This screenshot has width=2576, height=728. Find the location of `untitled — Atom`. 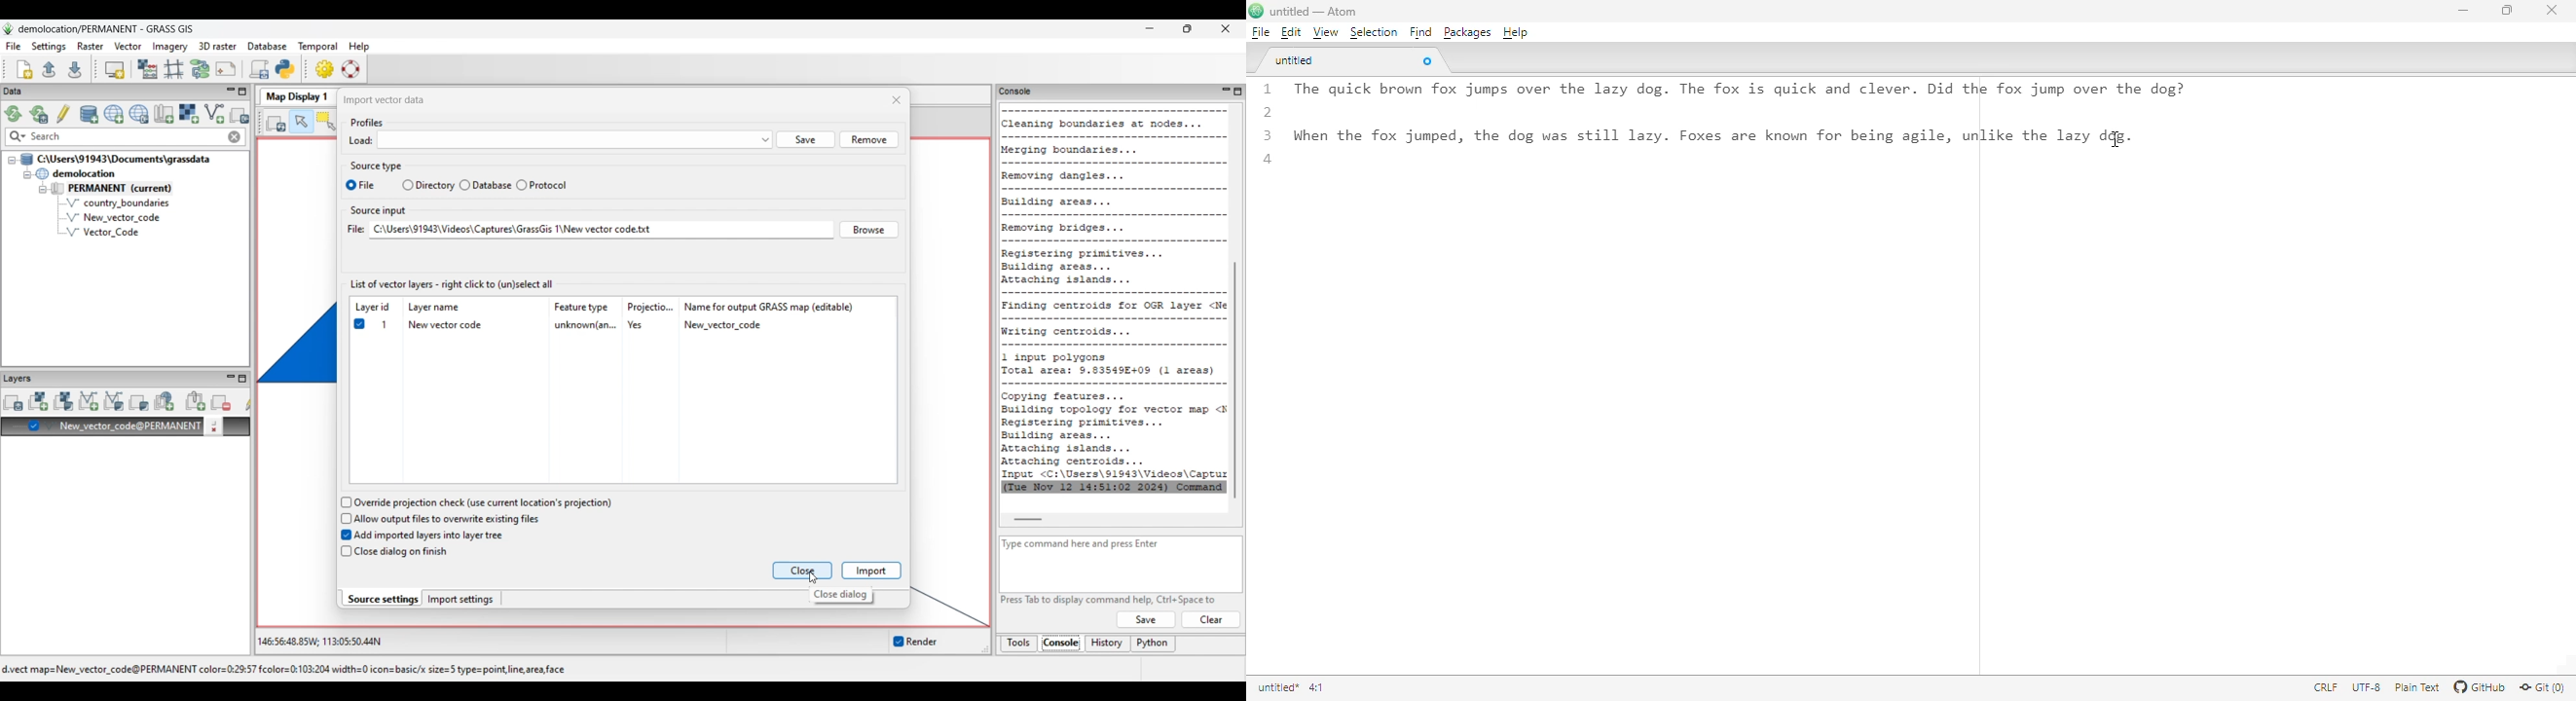

untitled — Atom is located at coordinates (1320, 12).